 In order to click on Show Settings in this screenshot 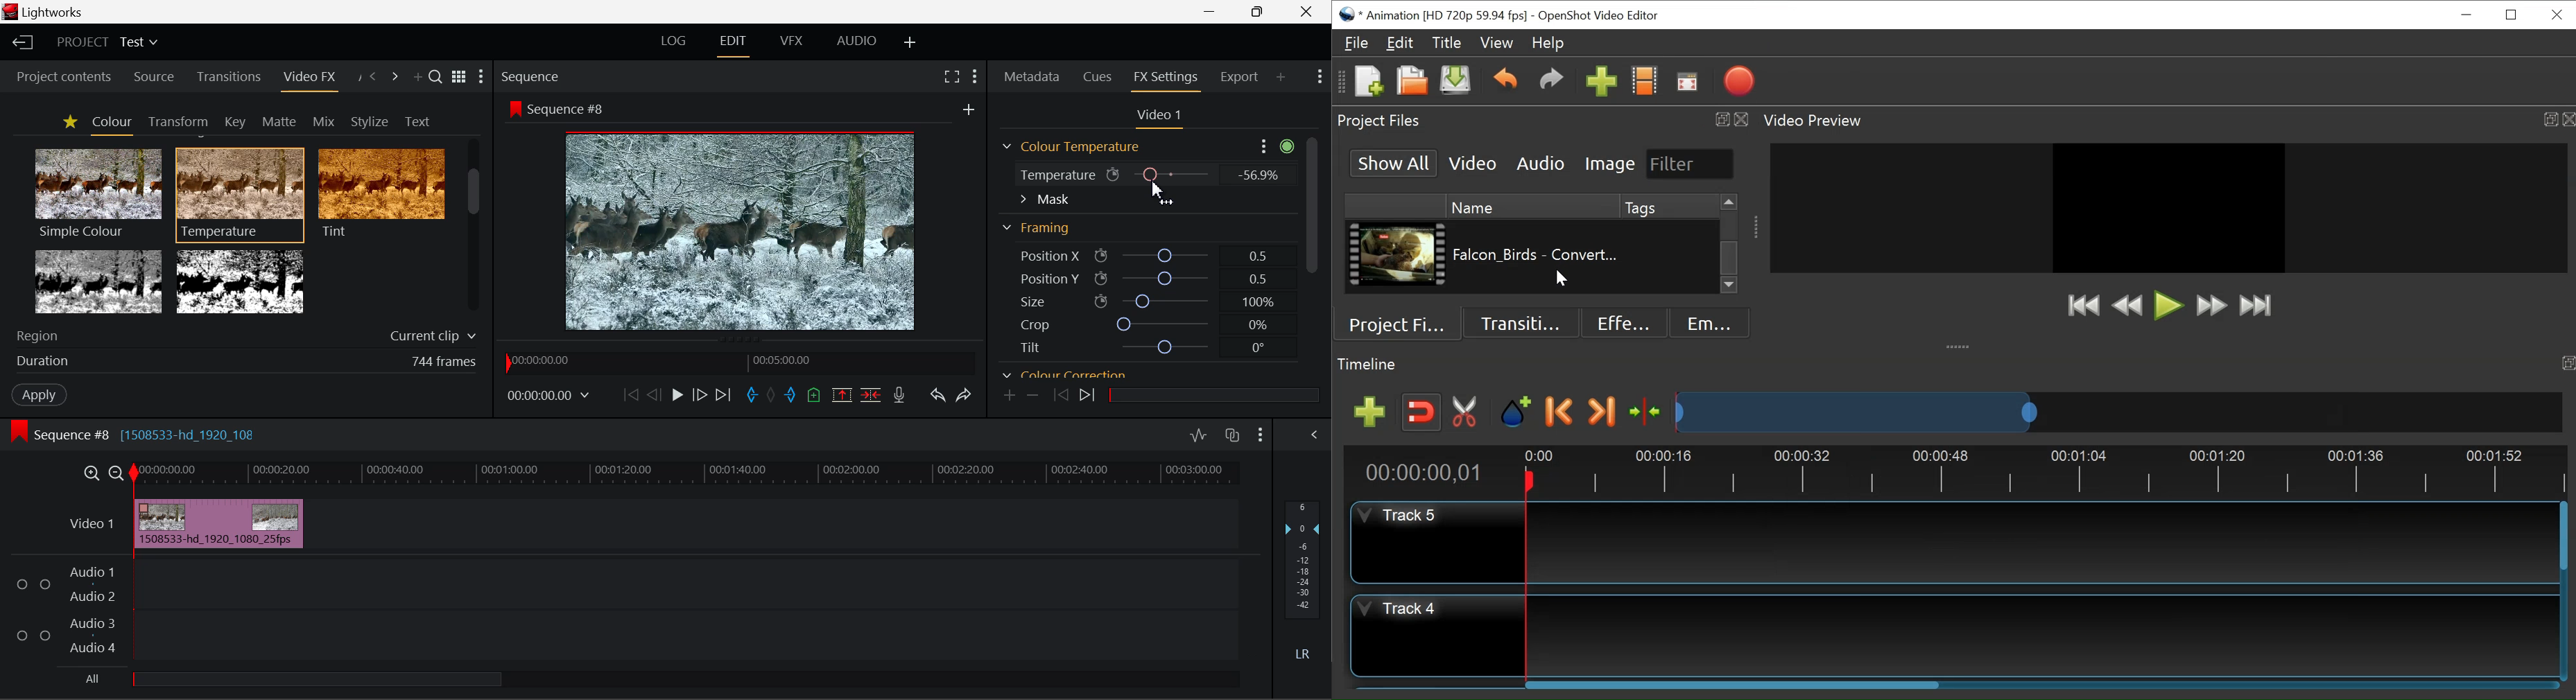, I will do `click(1274, 146)`.